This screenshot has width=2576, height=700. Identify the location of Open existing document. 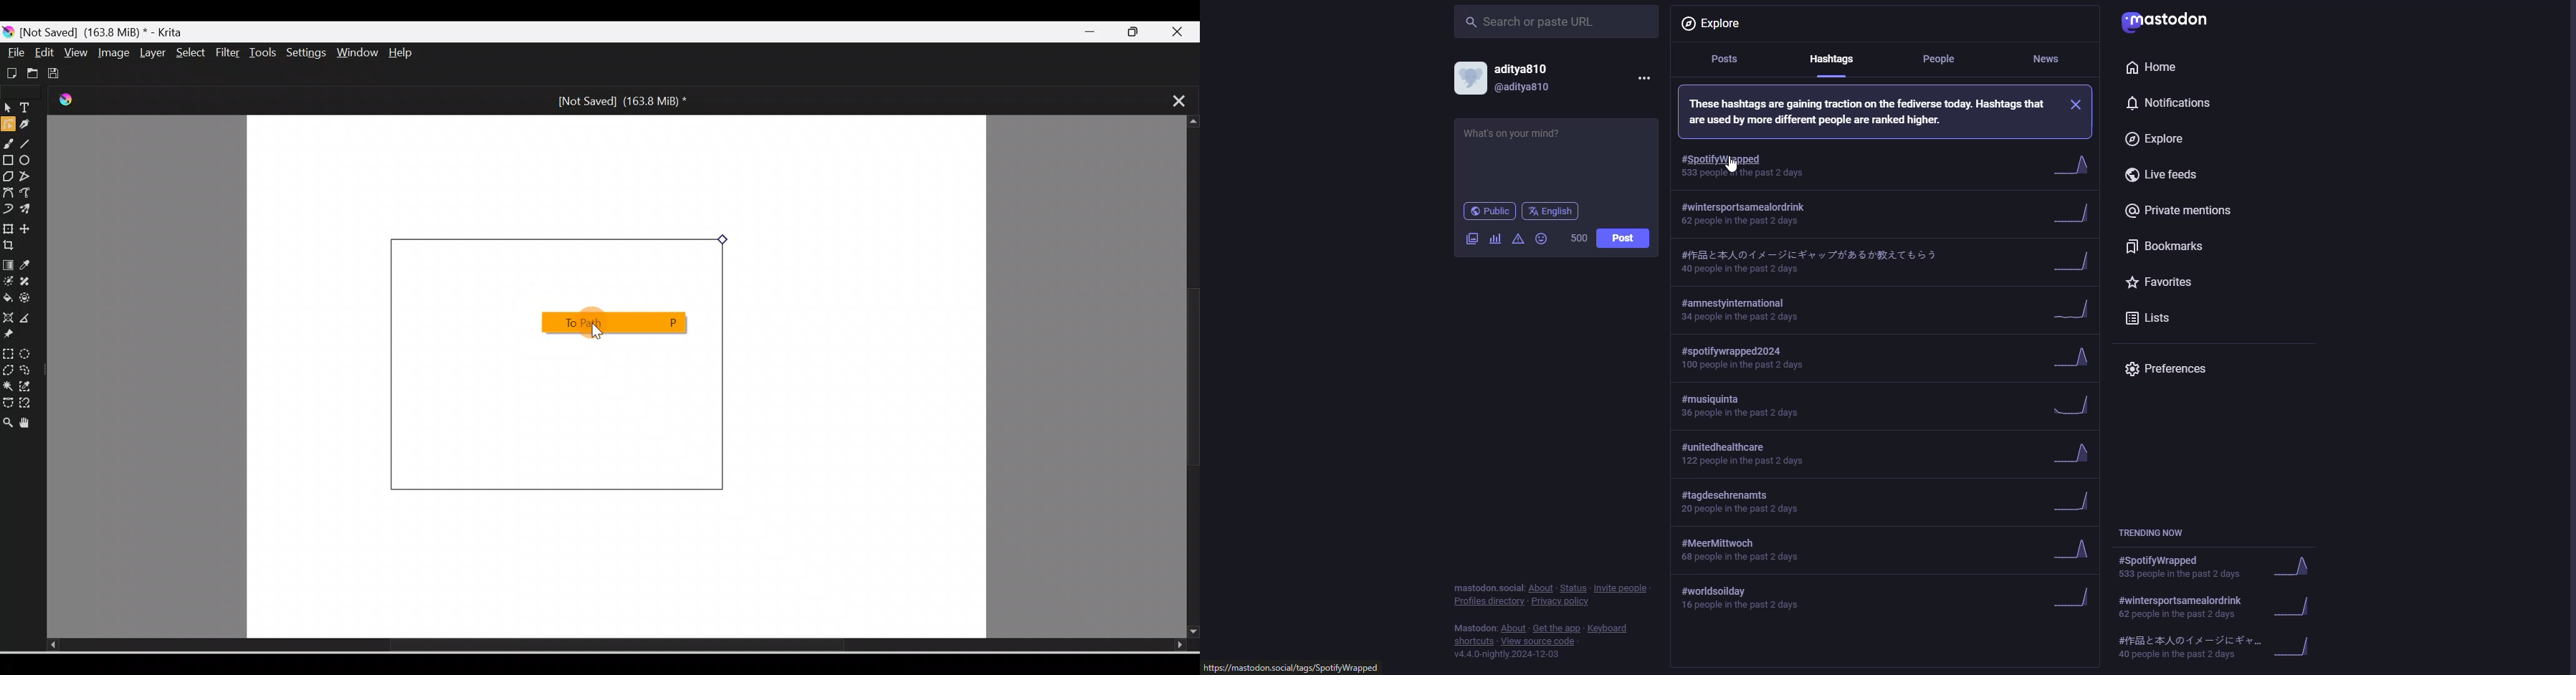
(31, 73).